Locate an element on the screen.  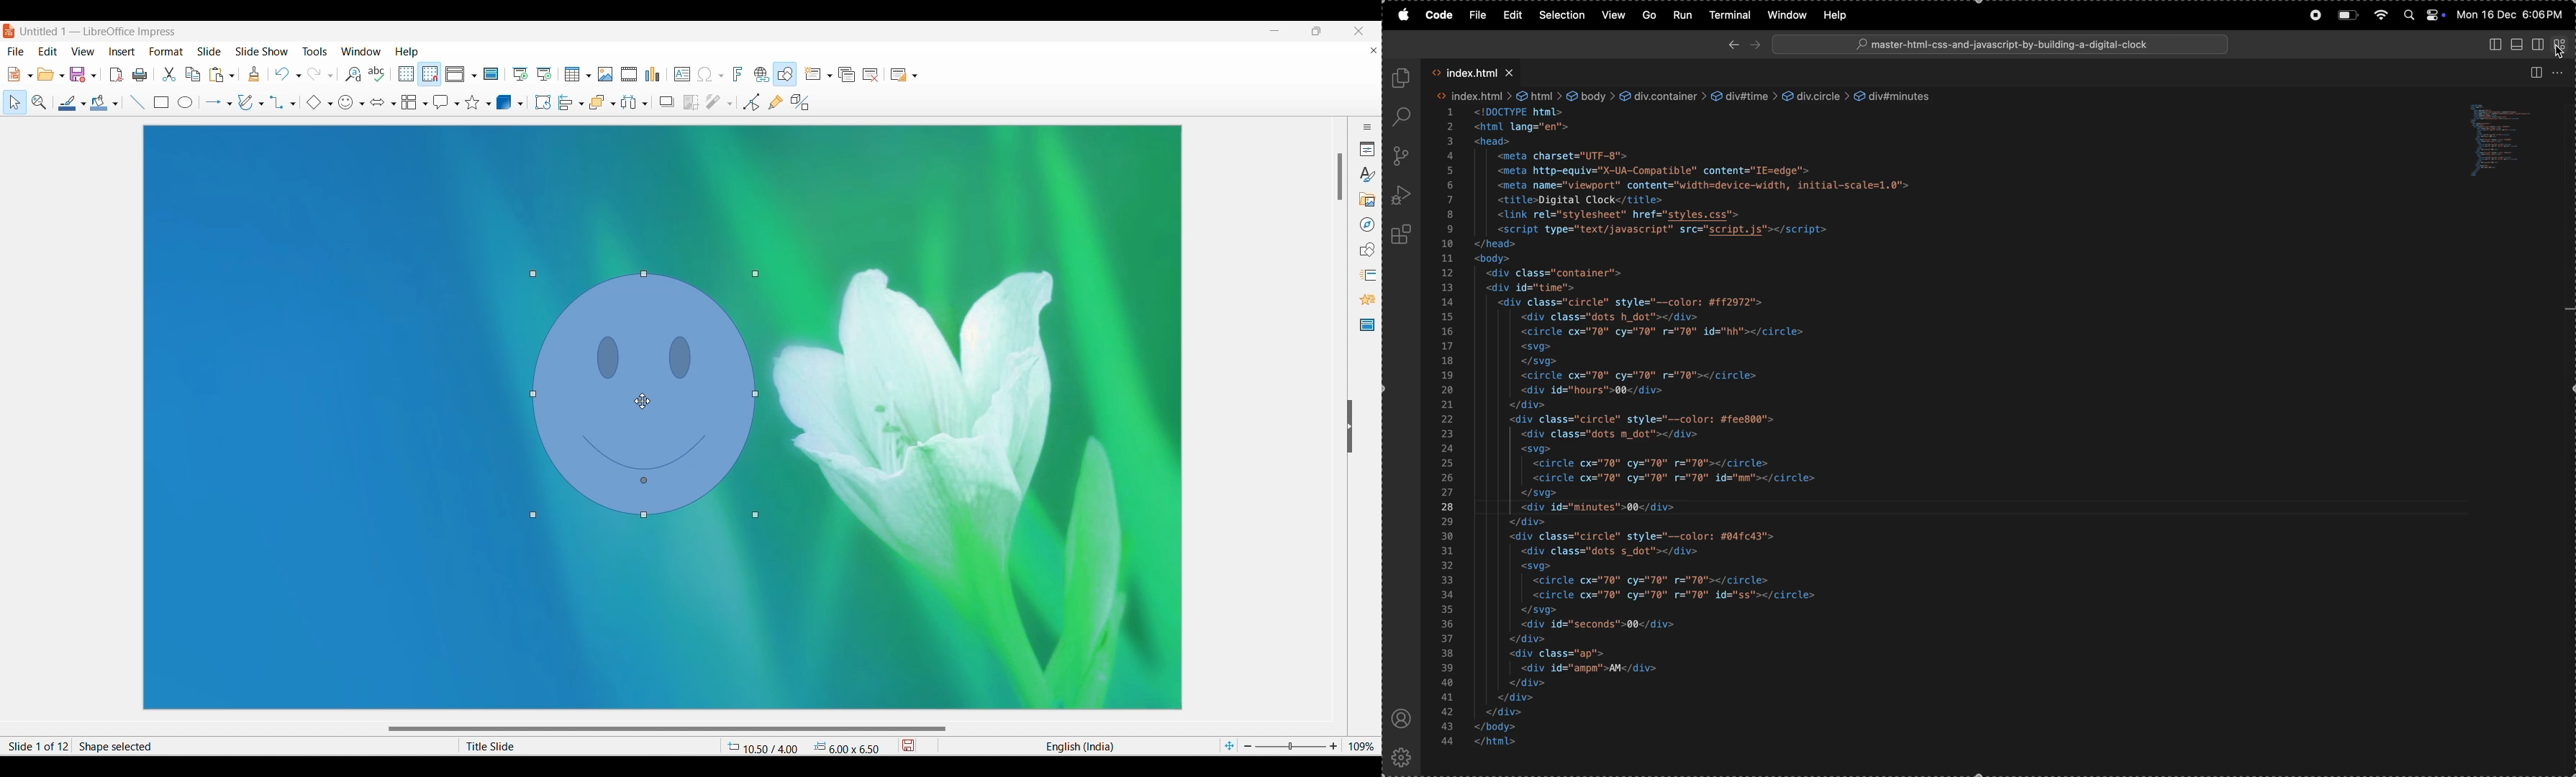
Insert audio or video is located at coordinates (630, 74).